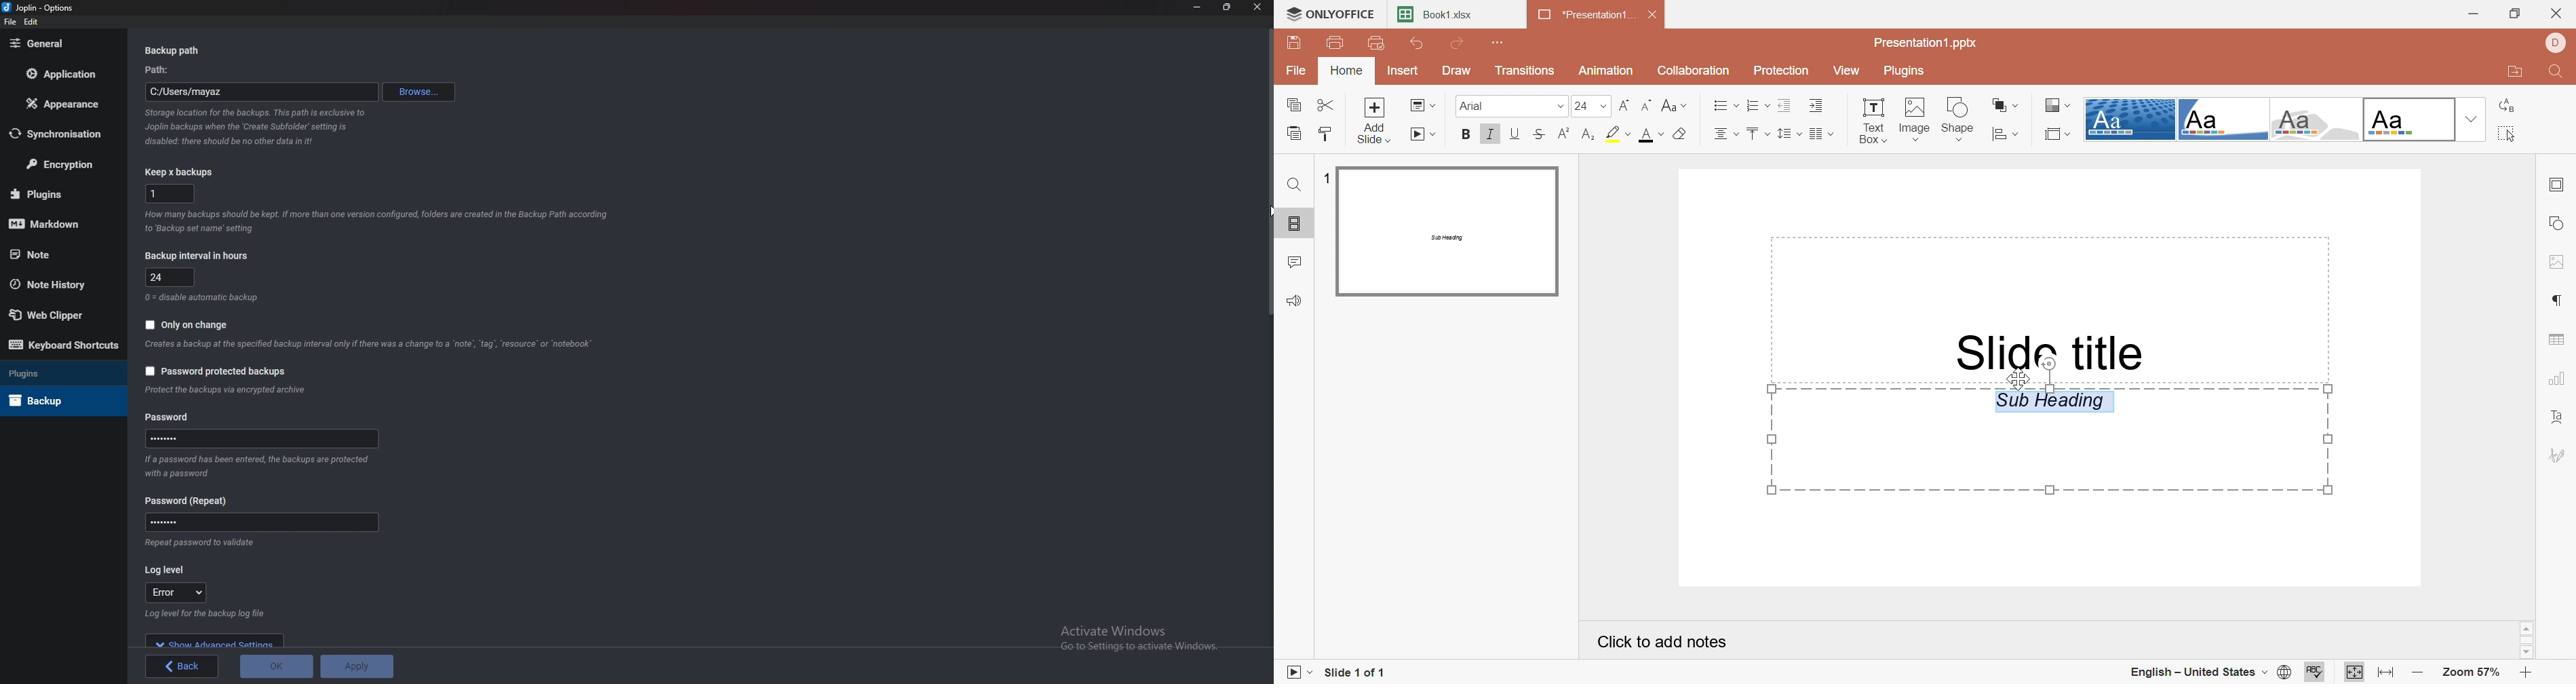 This screenshot has height=700, width=2576. I want to click on Superscript, so click(1565, 133).